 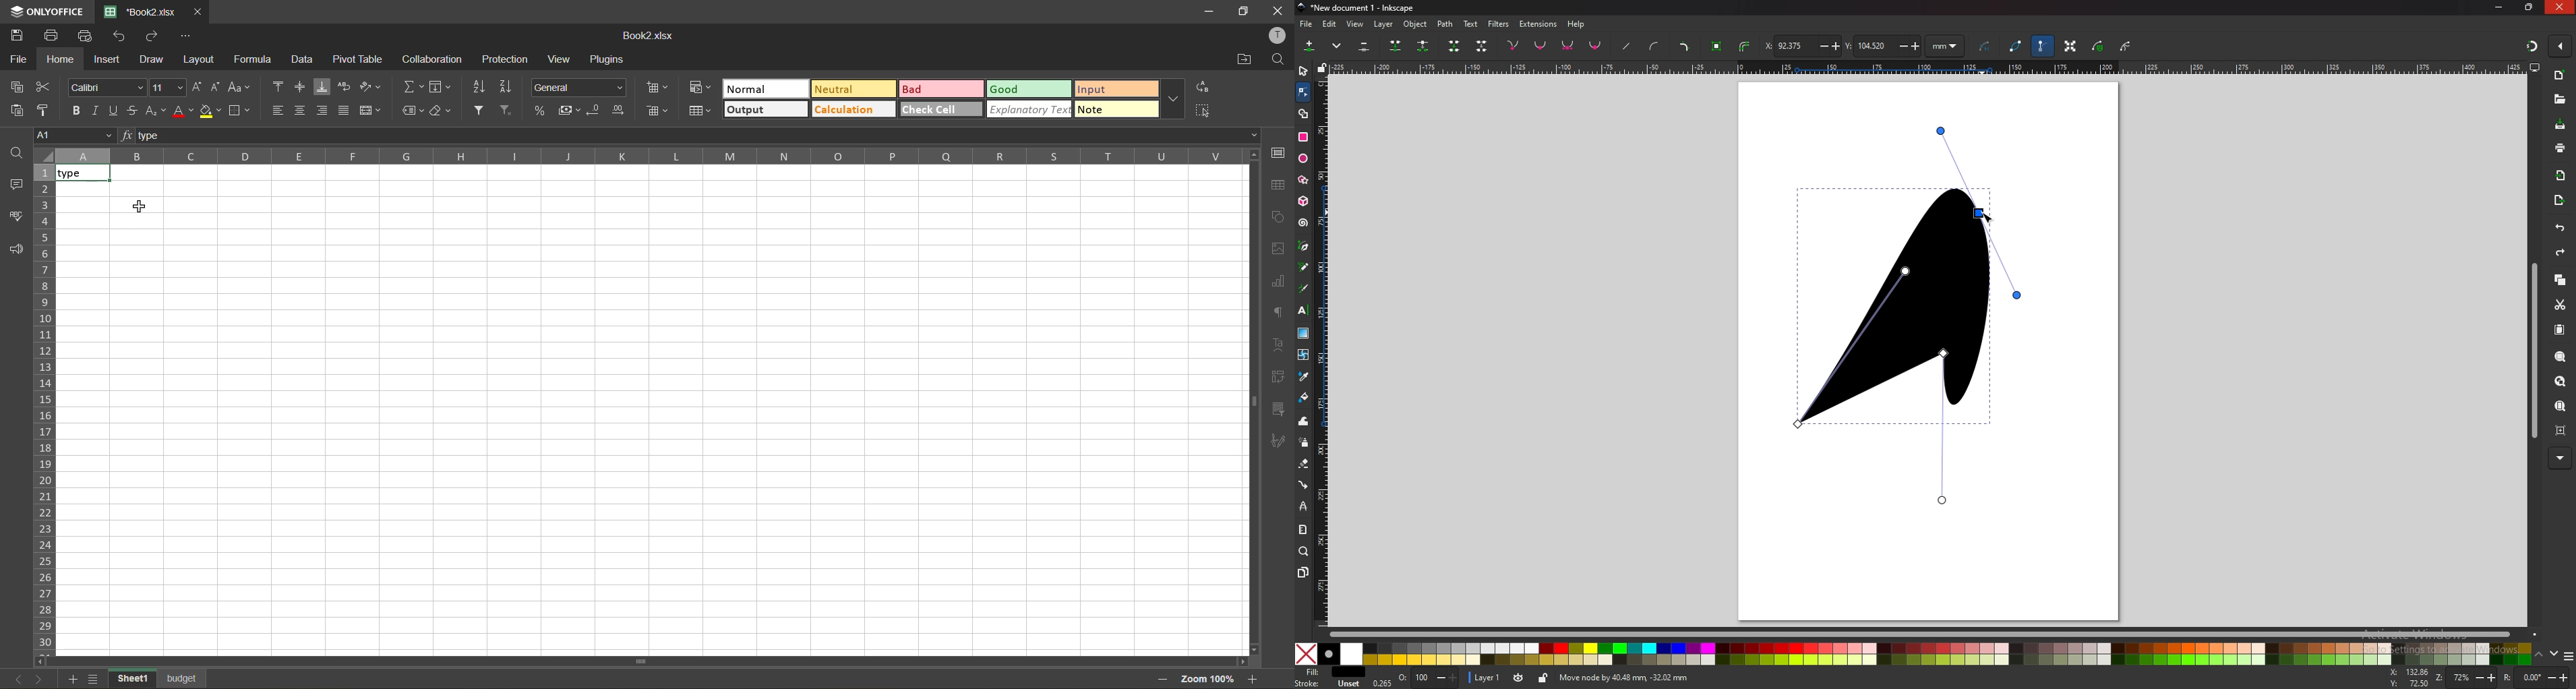 What do you see at coordinates (1746, 46) in the screenshot?
I see `stroke to path` at bounding box center [1746, 46].